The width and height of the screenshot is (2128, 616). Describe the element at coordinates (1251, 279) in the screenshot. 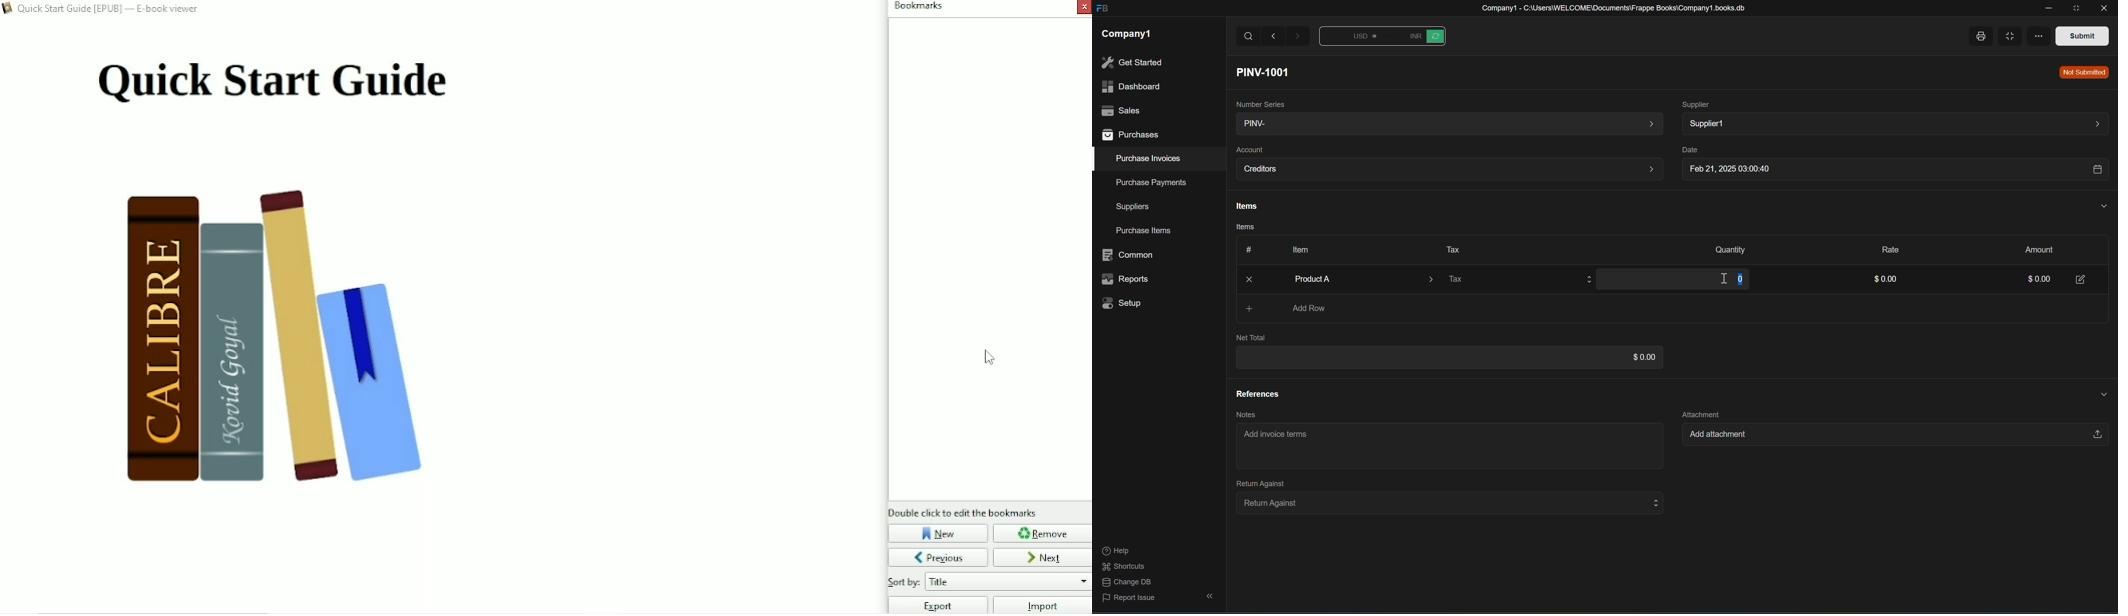

I see `Close` at that location.